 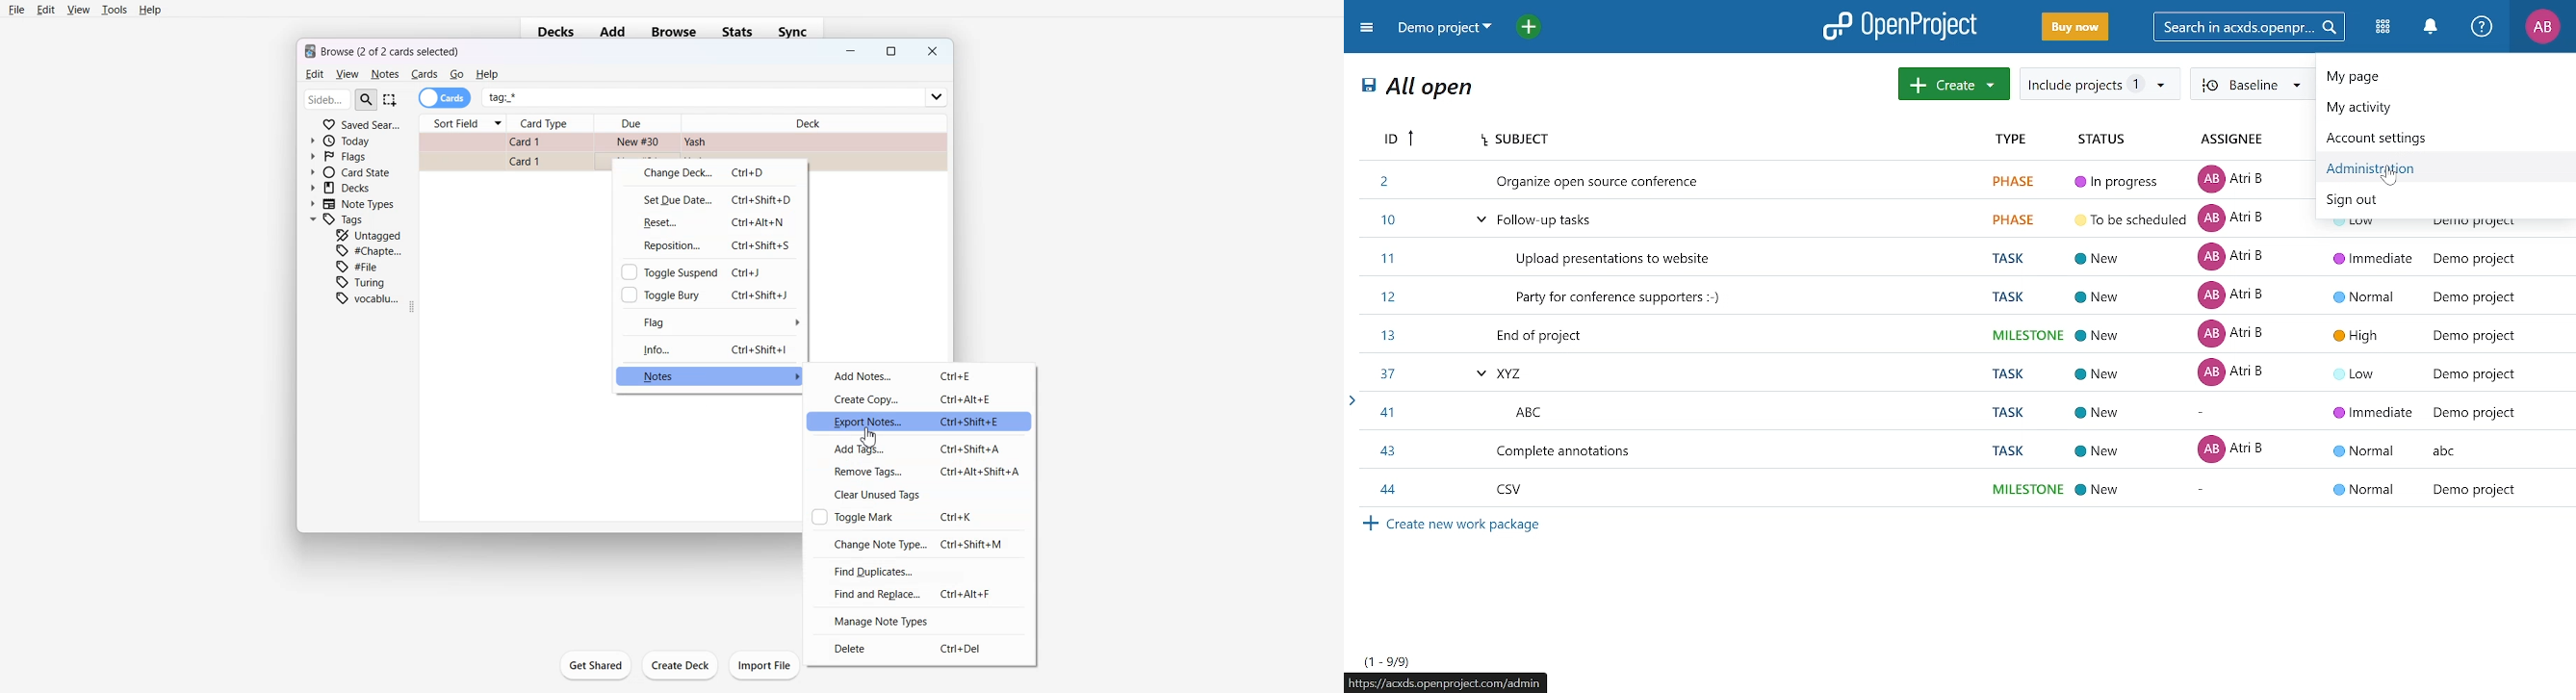 I want to click on baseline, so click(x=2252, y=83).